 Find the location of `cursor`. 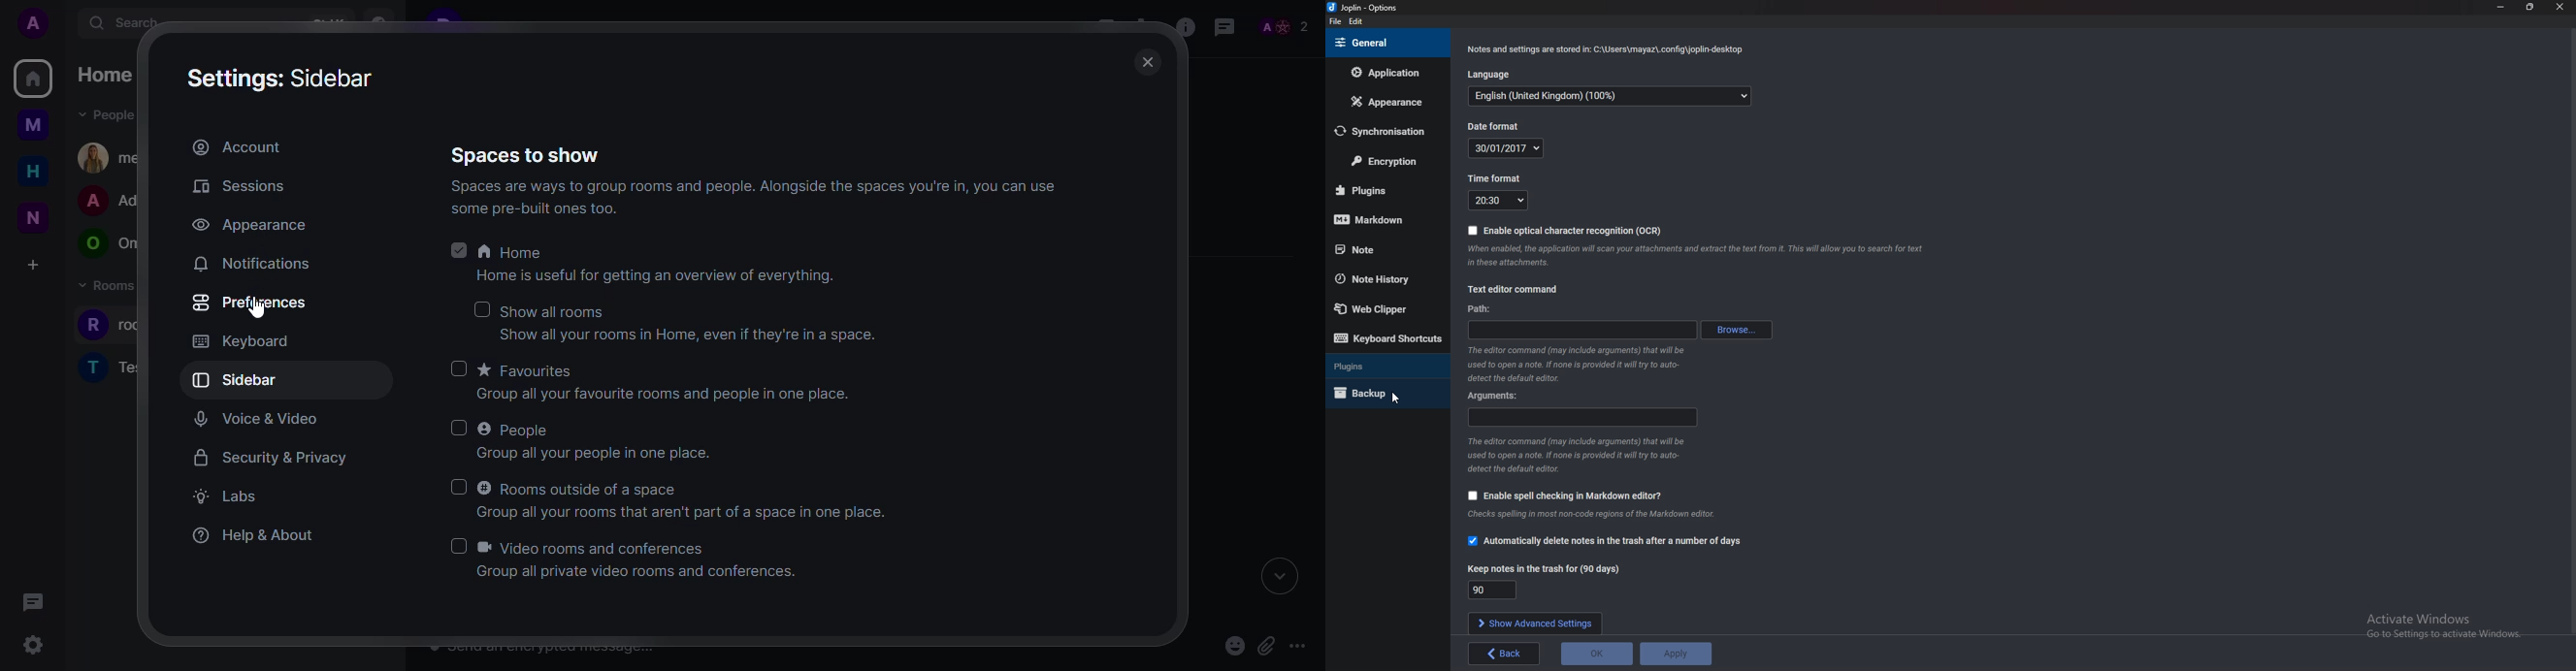

cursor is located at coordinates (34, 646).